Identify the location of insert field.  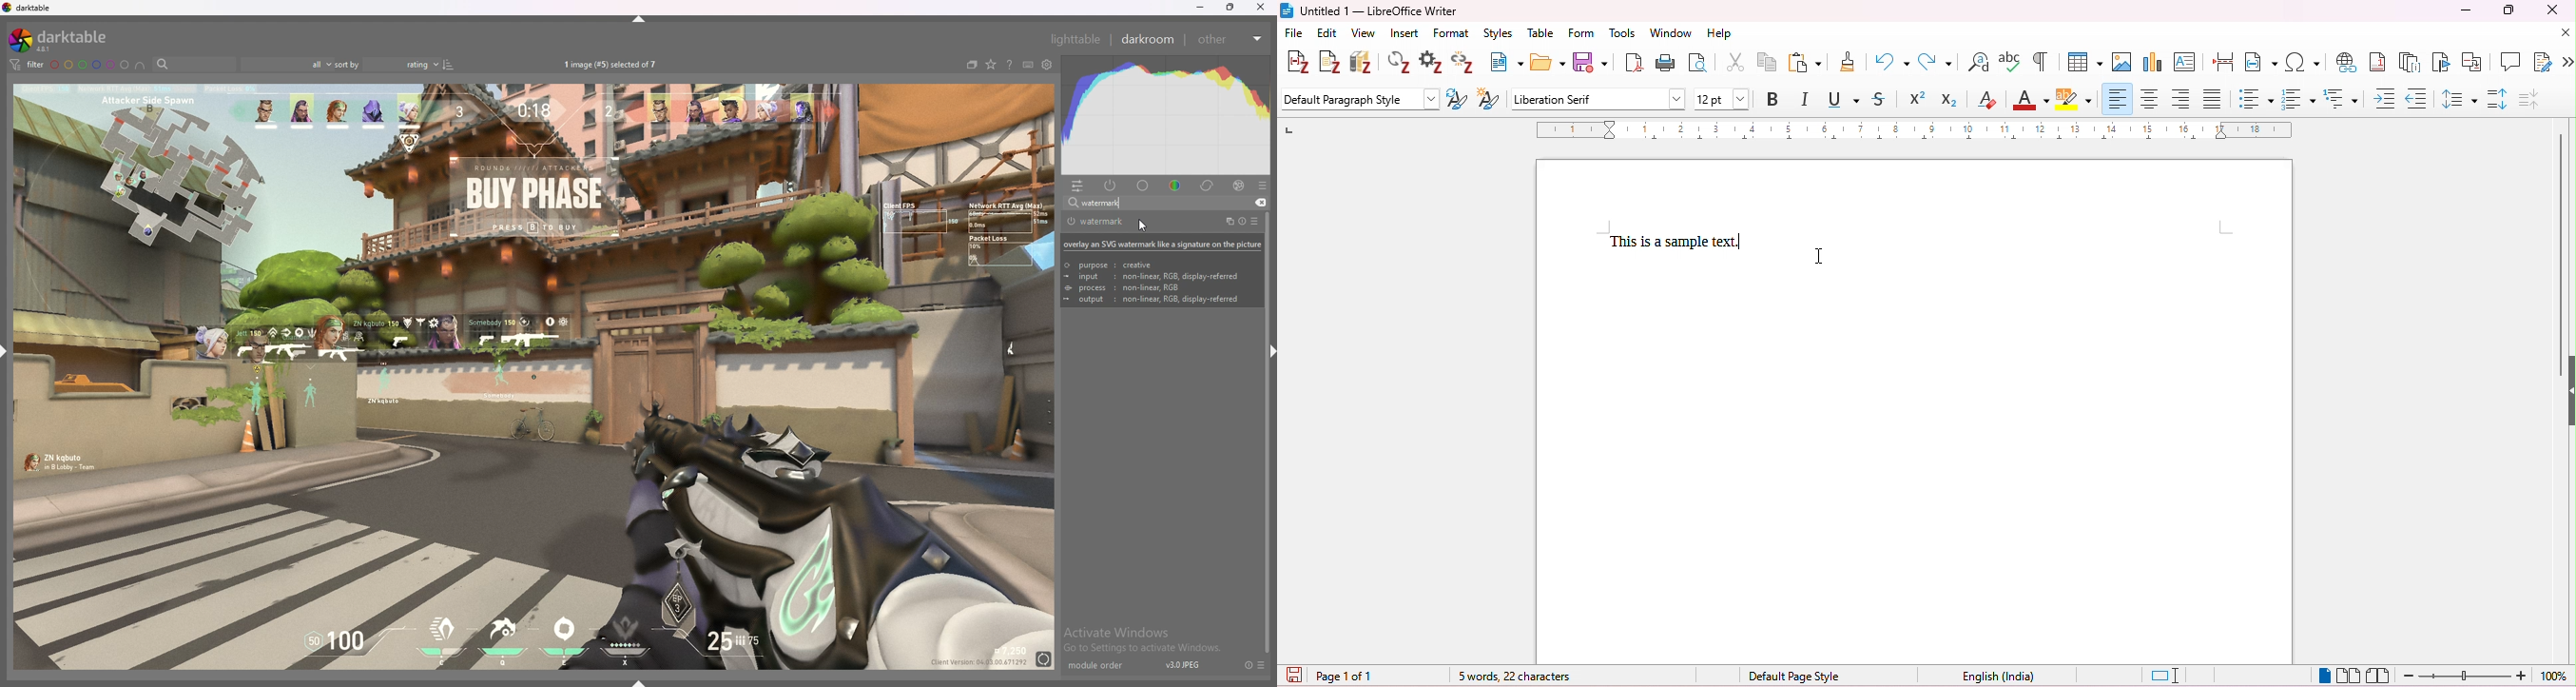
(2261, 62).